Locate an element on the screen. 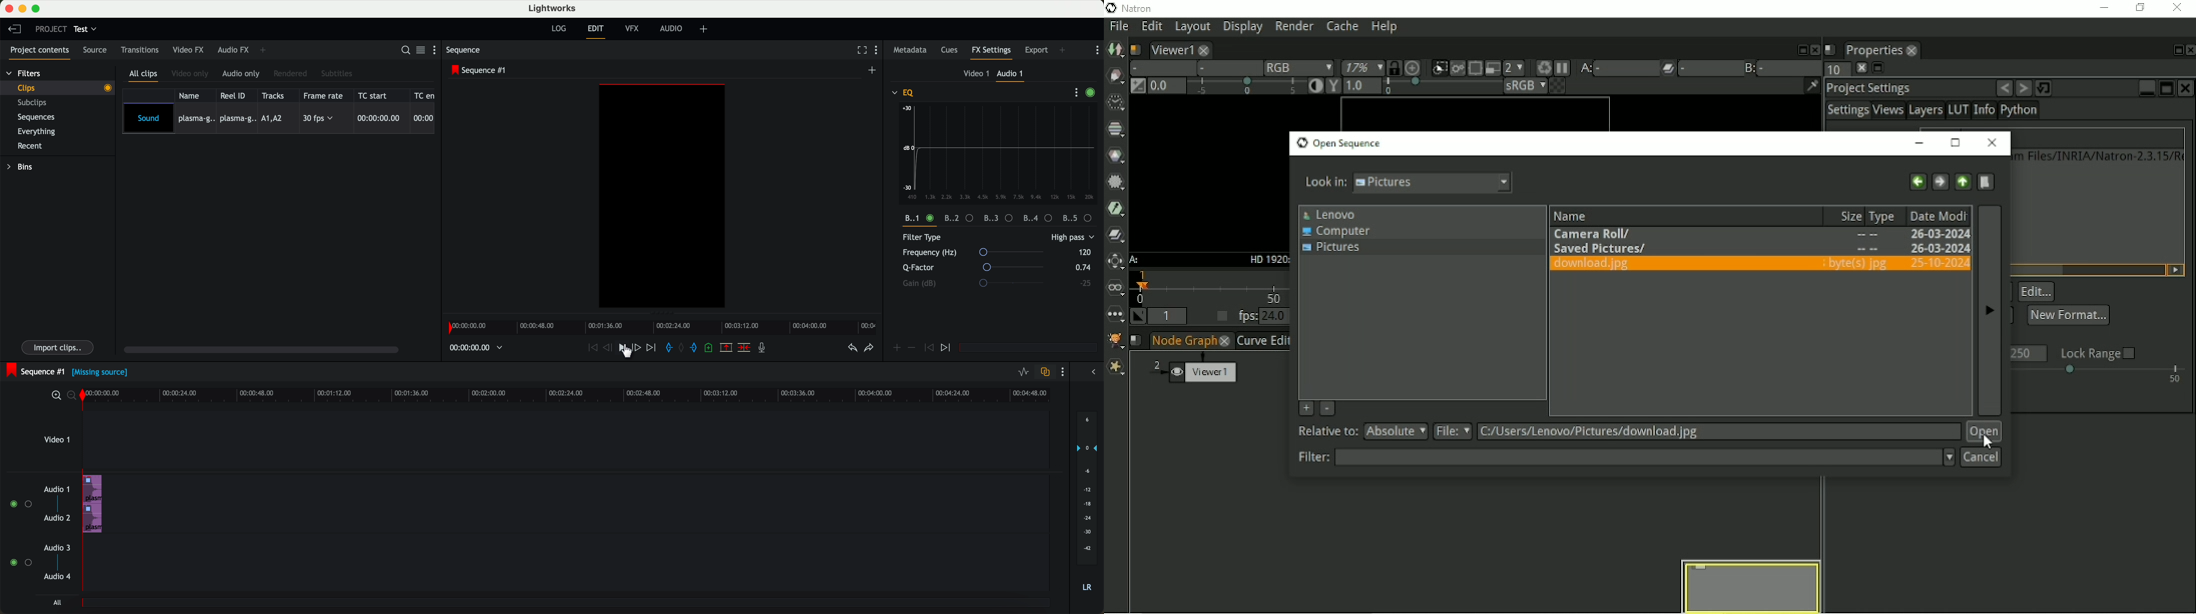  26-03-2024 is located at coordinates (1936, 263).